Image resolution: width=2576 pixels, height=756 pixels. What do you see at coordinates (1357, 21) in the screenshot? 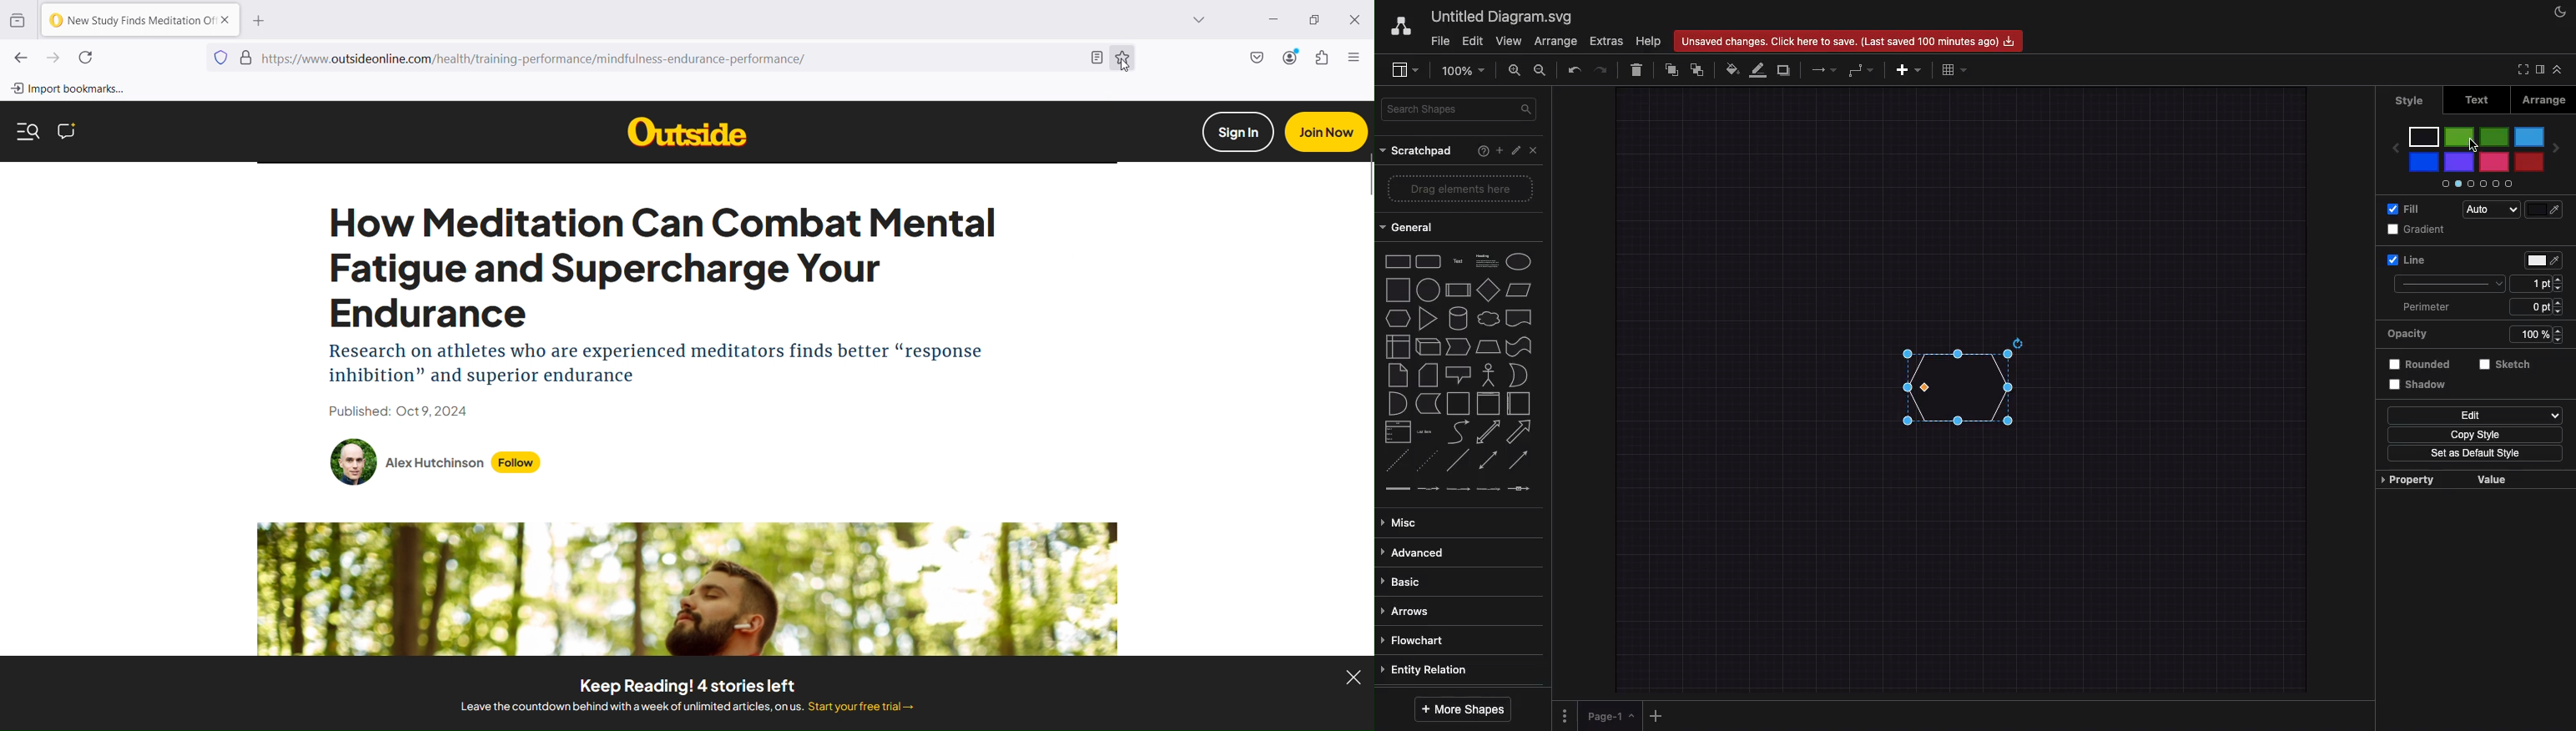
I see `Close` at bounding box center [1357, 21].